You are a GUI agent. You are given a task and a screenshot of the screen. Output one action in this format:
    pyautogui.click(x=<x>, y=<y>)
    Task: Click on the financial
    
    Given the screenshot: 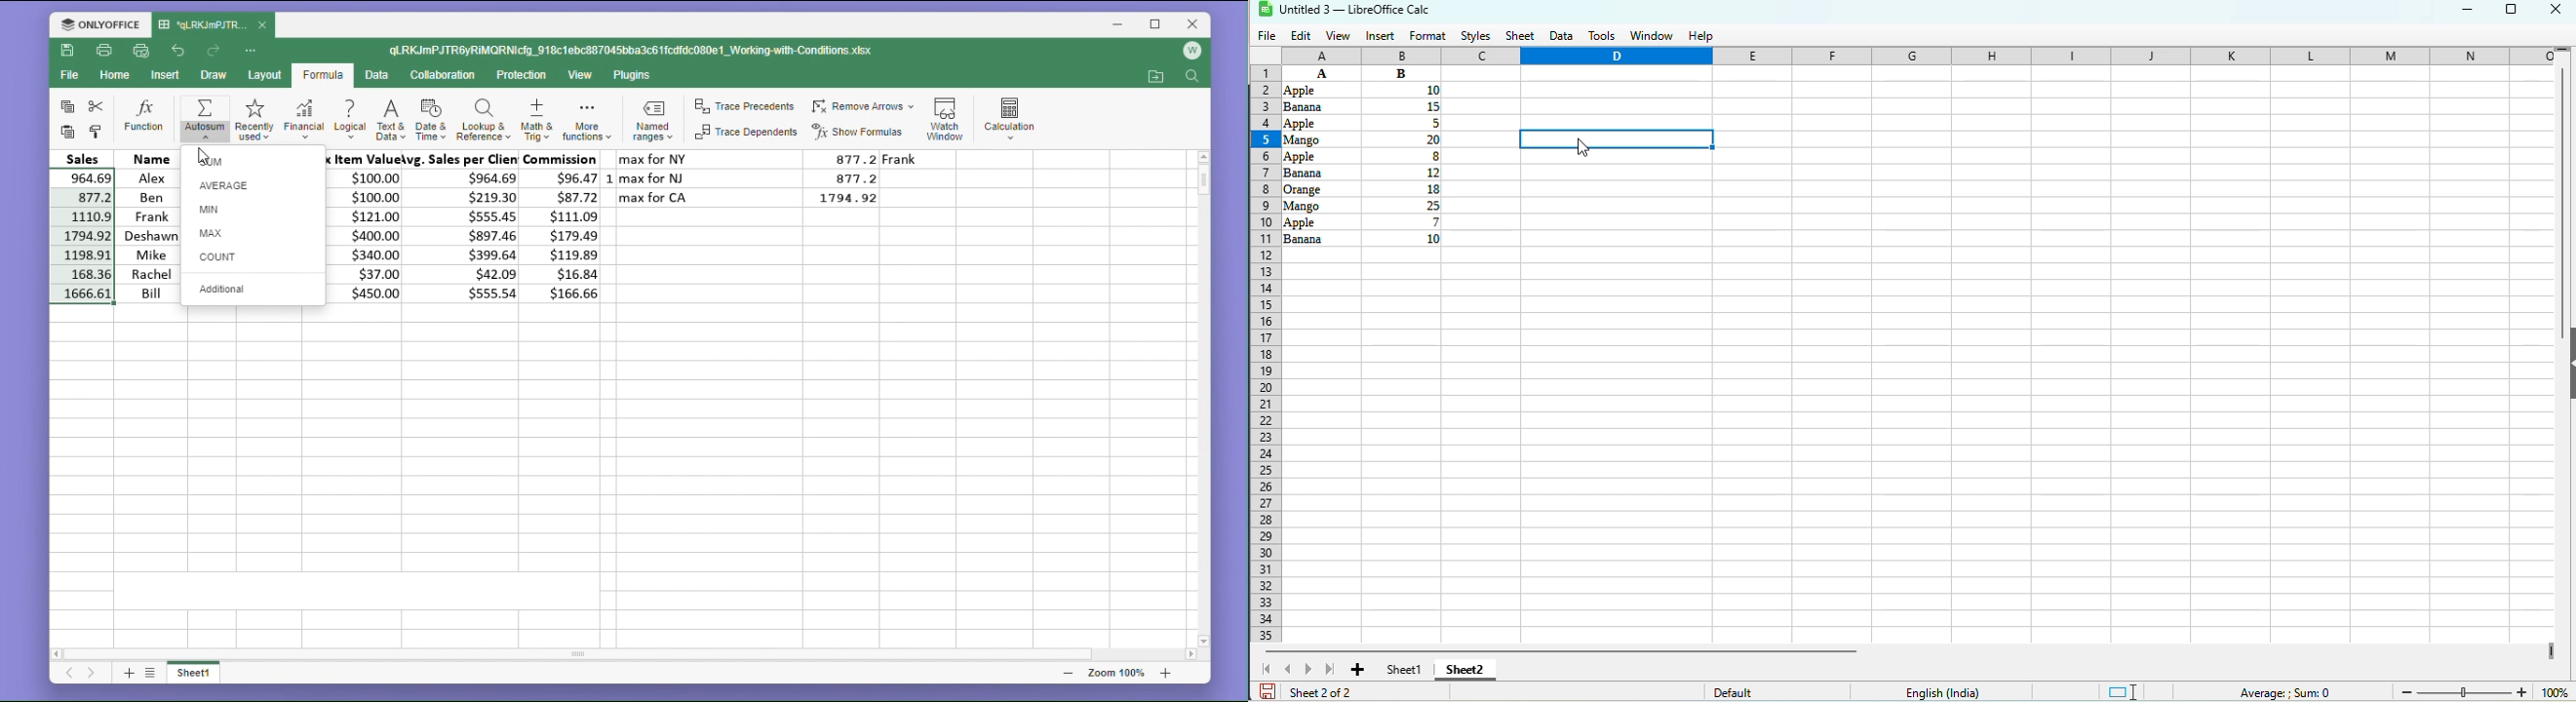 What is the action you would take?
    pyautogui.click(x=302, y=116)
    